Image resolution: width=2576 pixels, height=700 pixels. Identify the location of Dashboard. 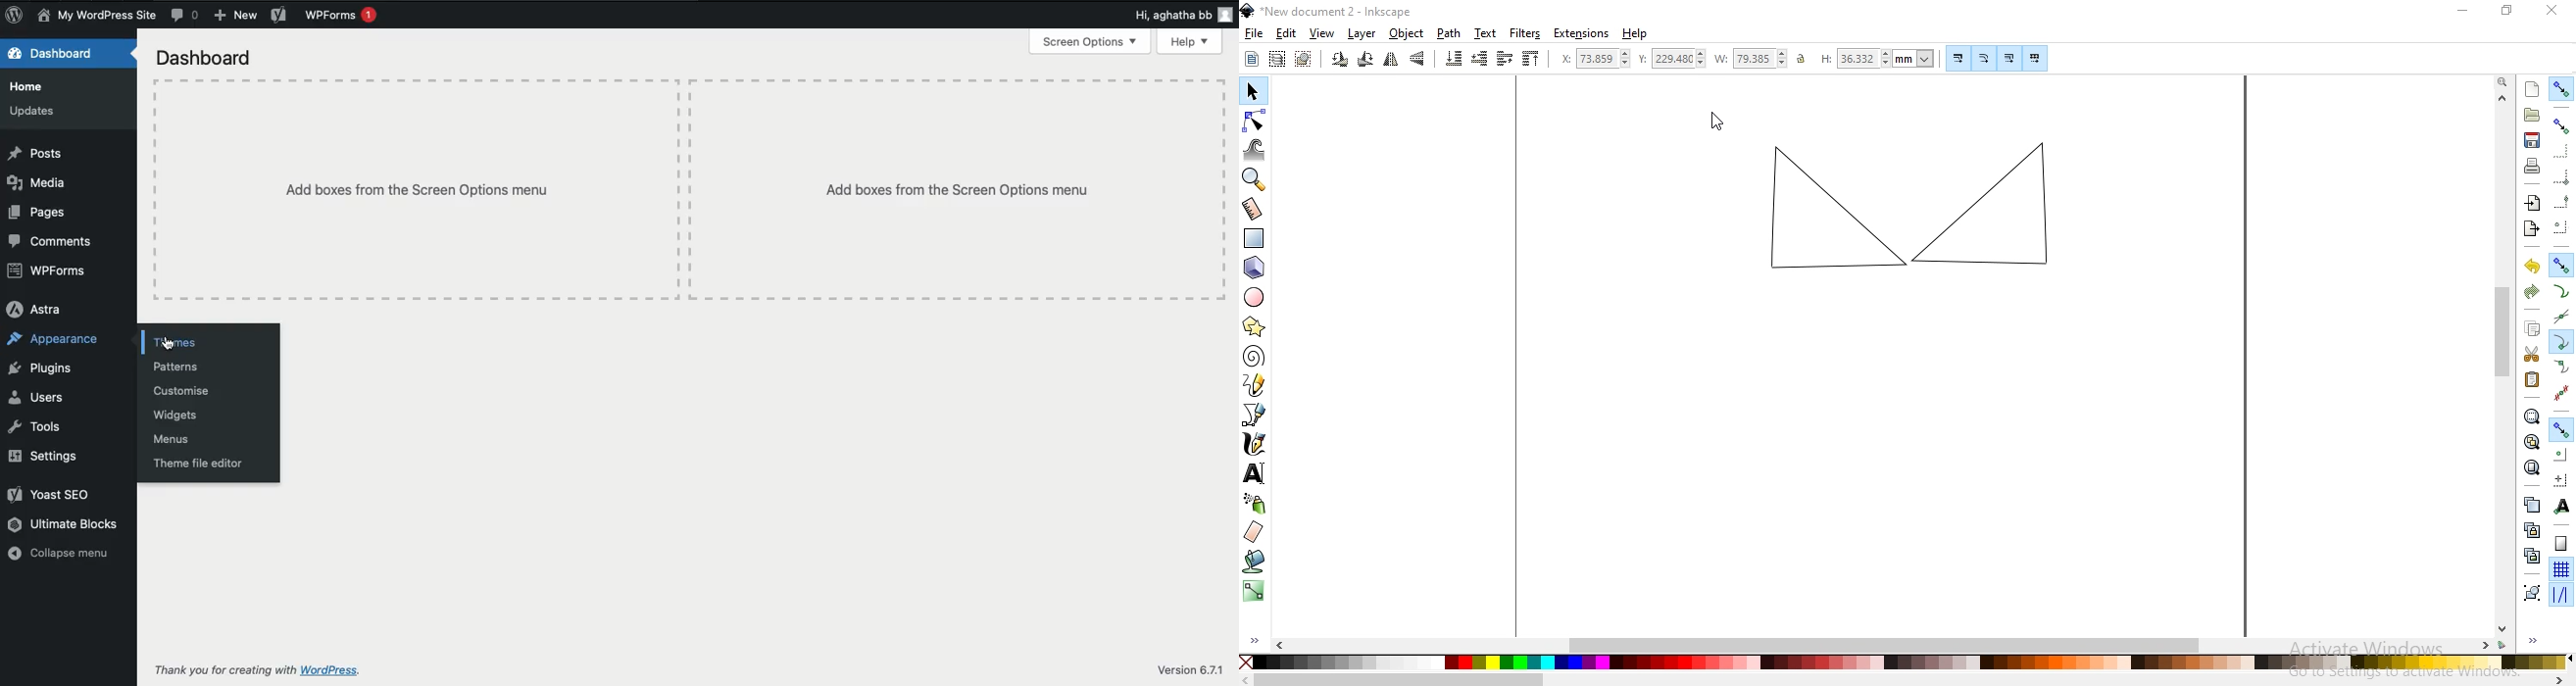
(53, 53).